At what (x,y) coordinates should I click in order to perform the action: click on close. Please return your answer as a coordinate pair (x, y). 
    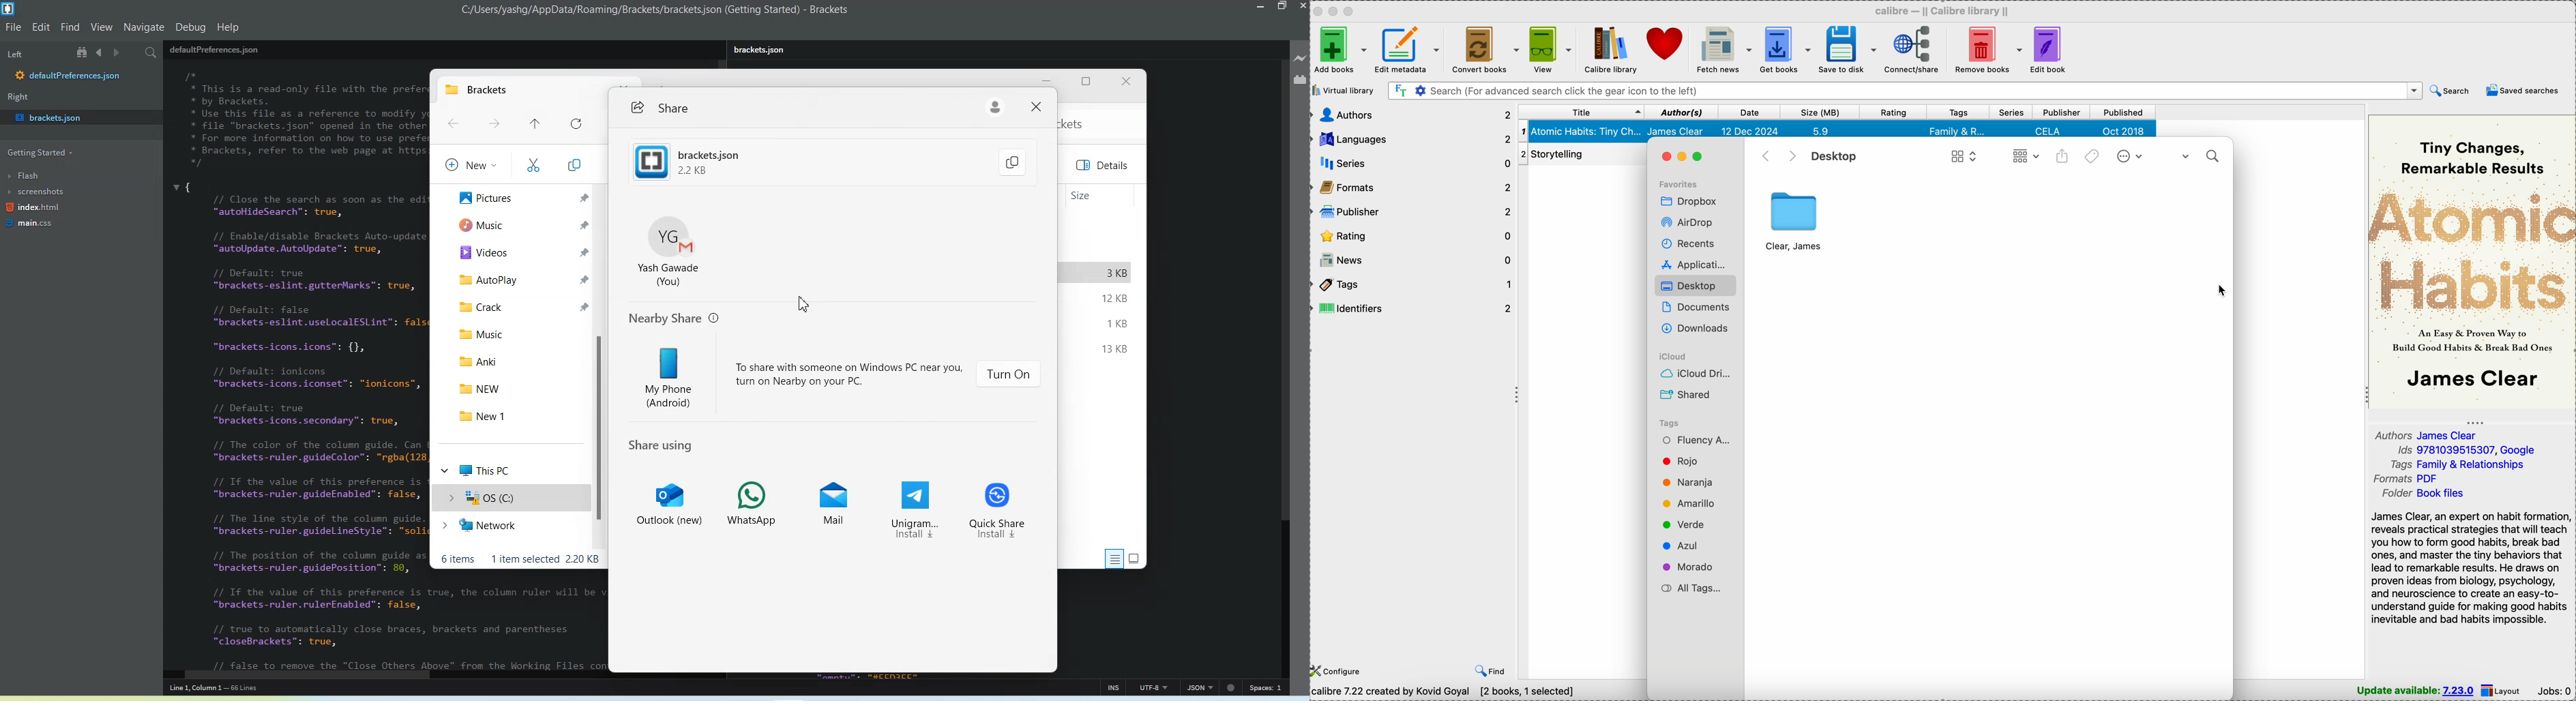
    Looking at the image, I should click on (1667, 157).